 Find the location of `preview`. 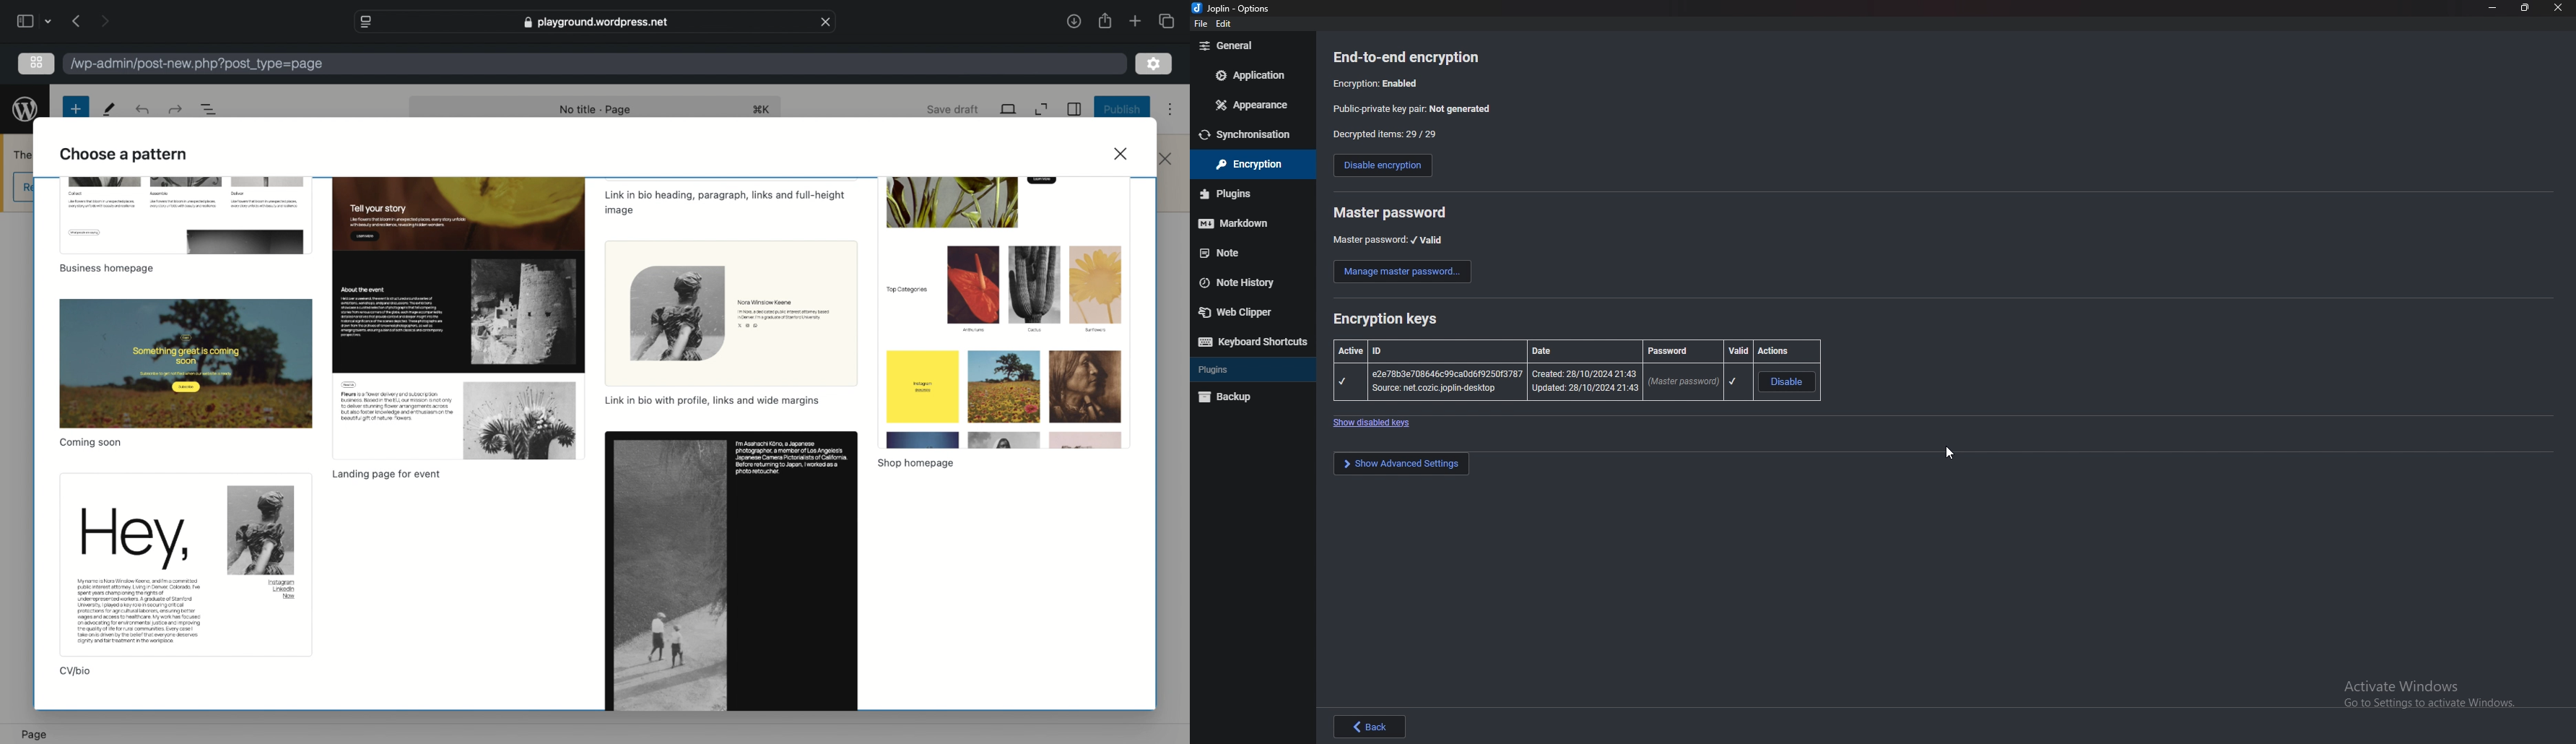

preview is located at coordinates (1003, 311).